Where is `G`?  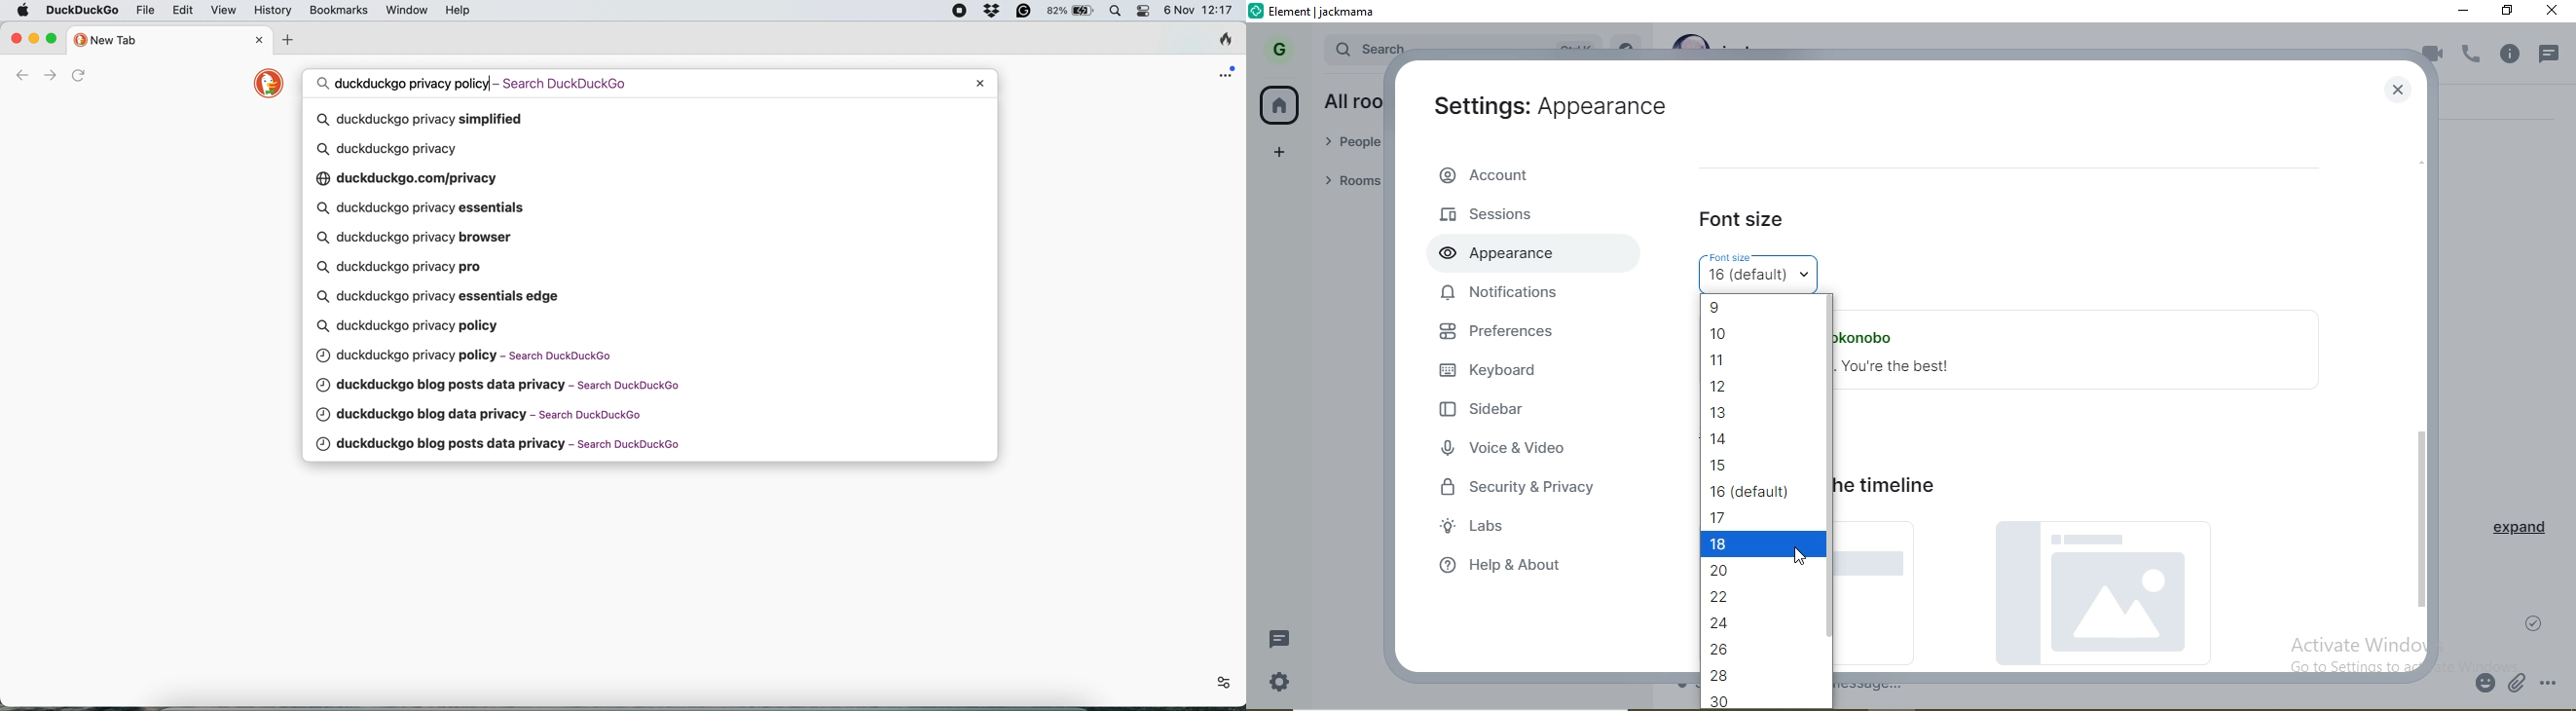 G is located at coordinates (1275, 51).